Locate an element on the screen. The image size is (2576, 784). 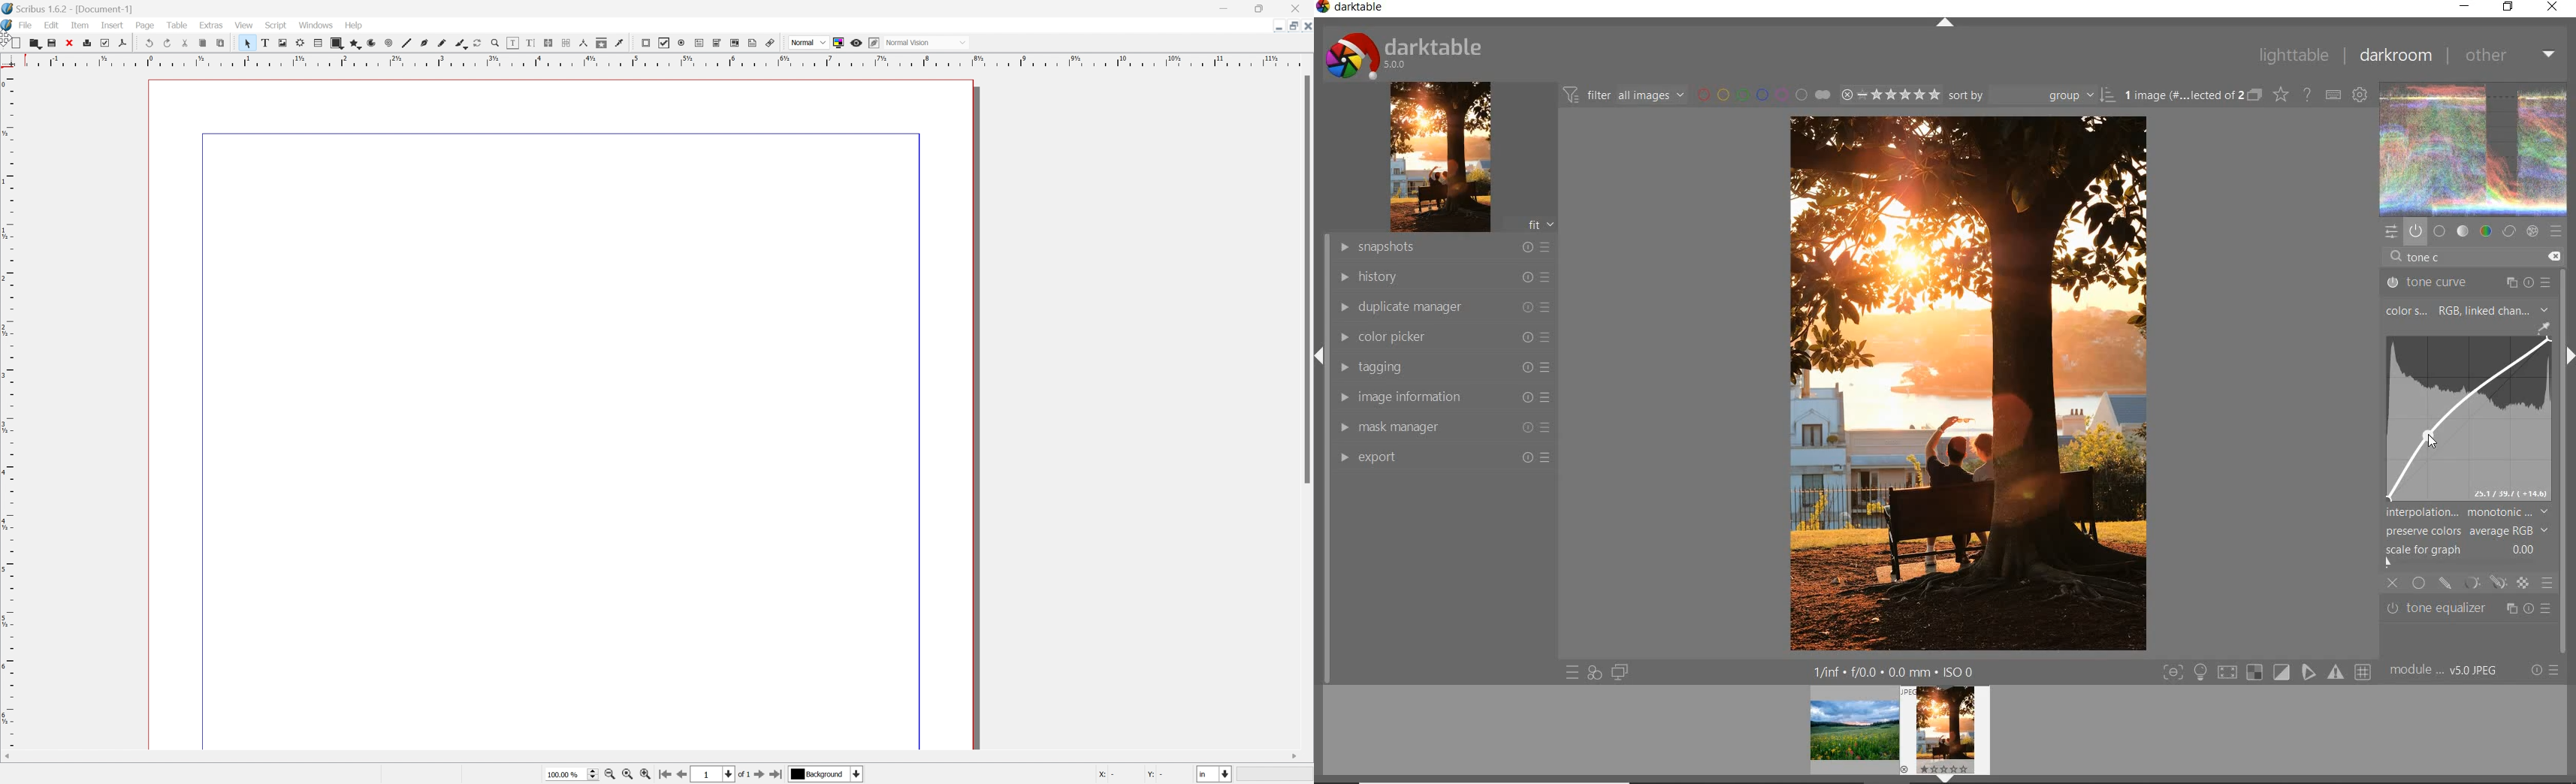
image is located at coordinates (2474, 147).